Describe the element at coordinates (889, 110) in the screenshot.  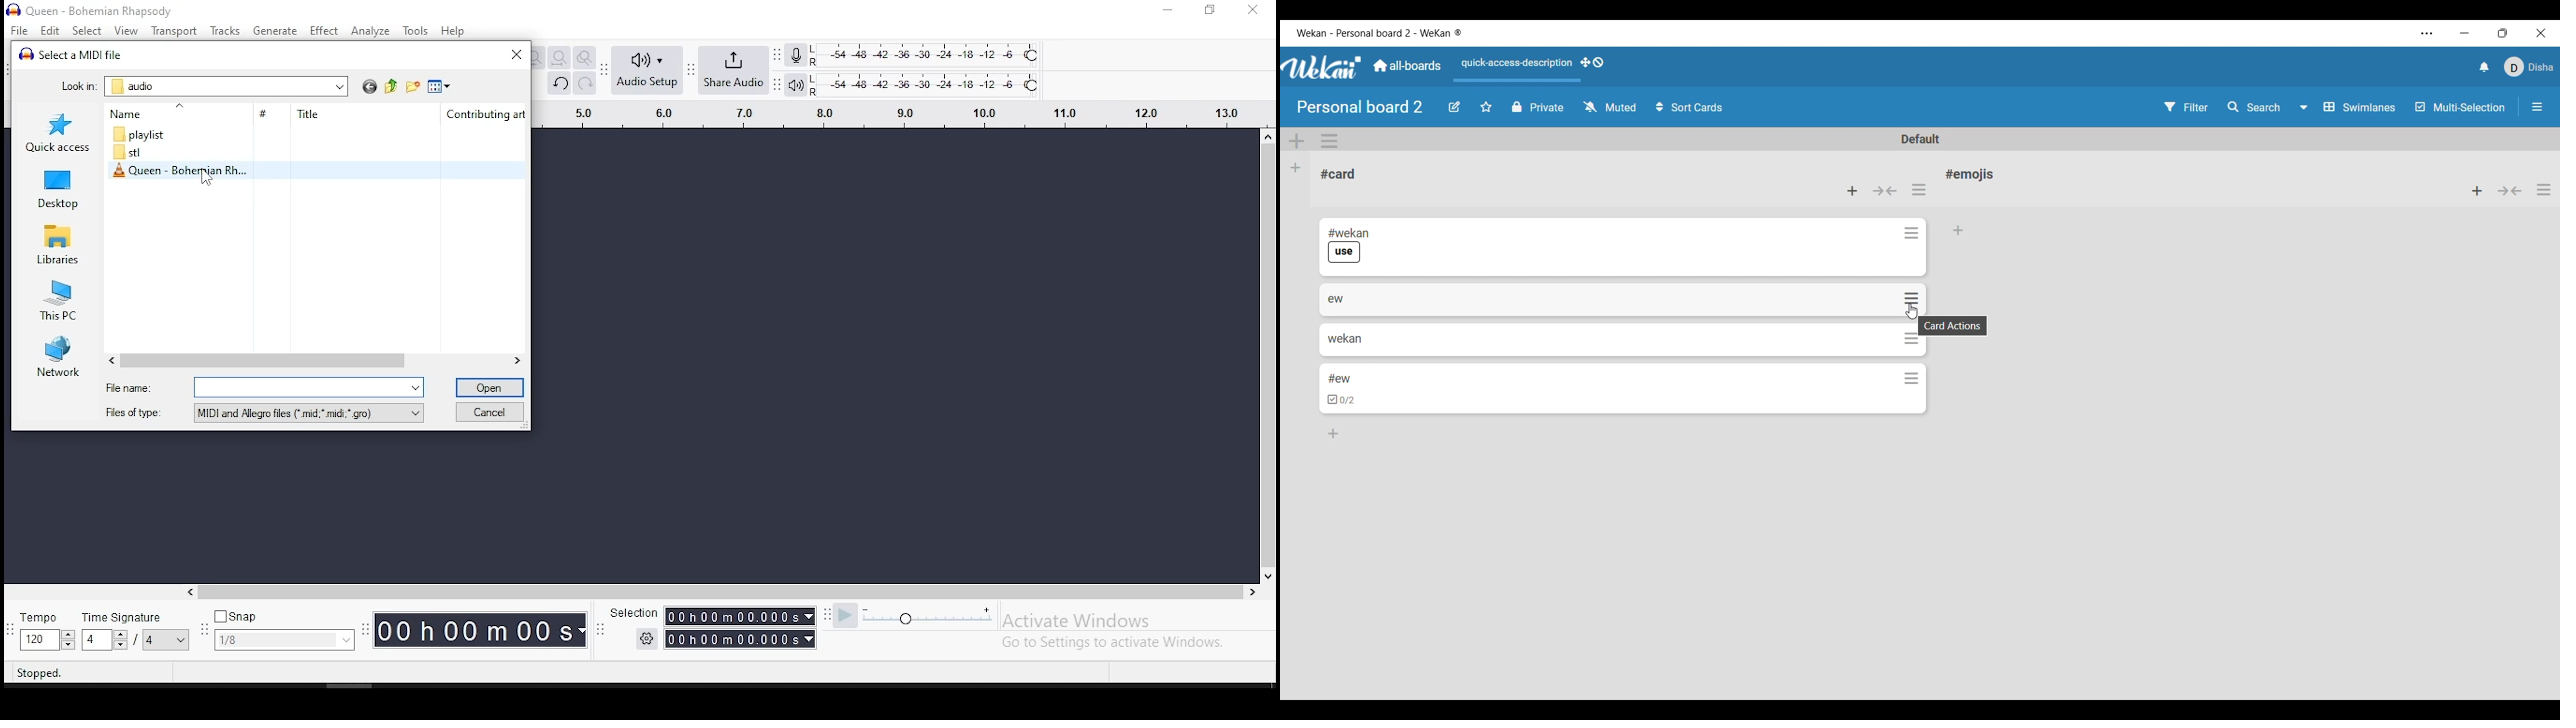
I see `timeline` at that location.